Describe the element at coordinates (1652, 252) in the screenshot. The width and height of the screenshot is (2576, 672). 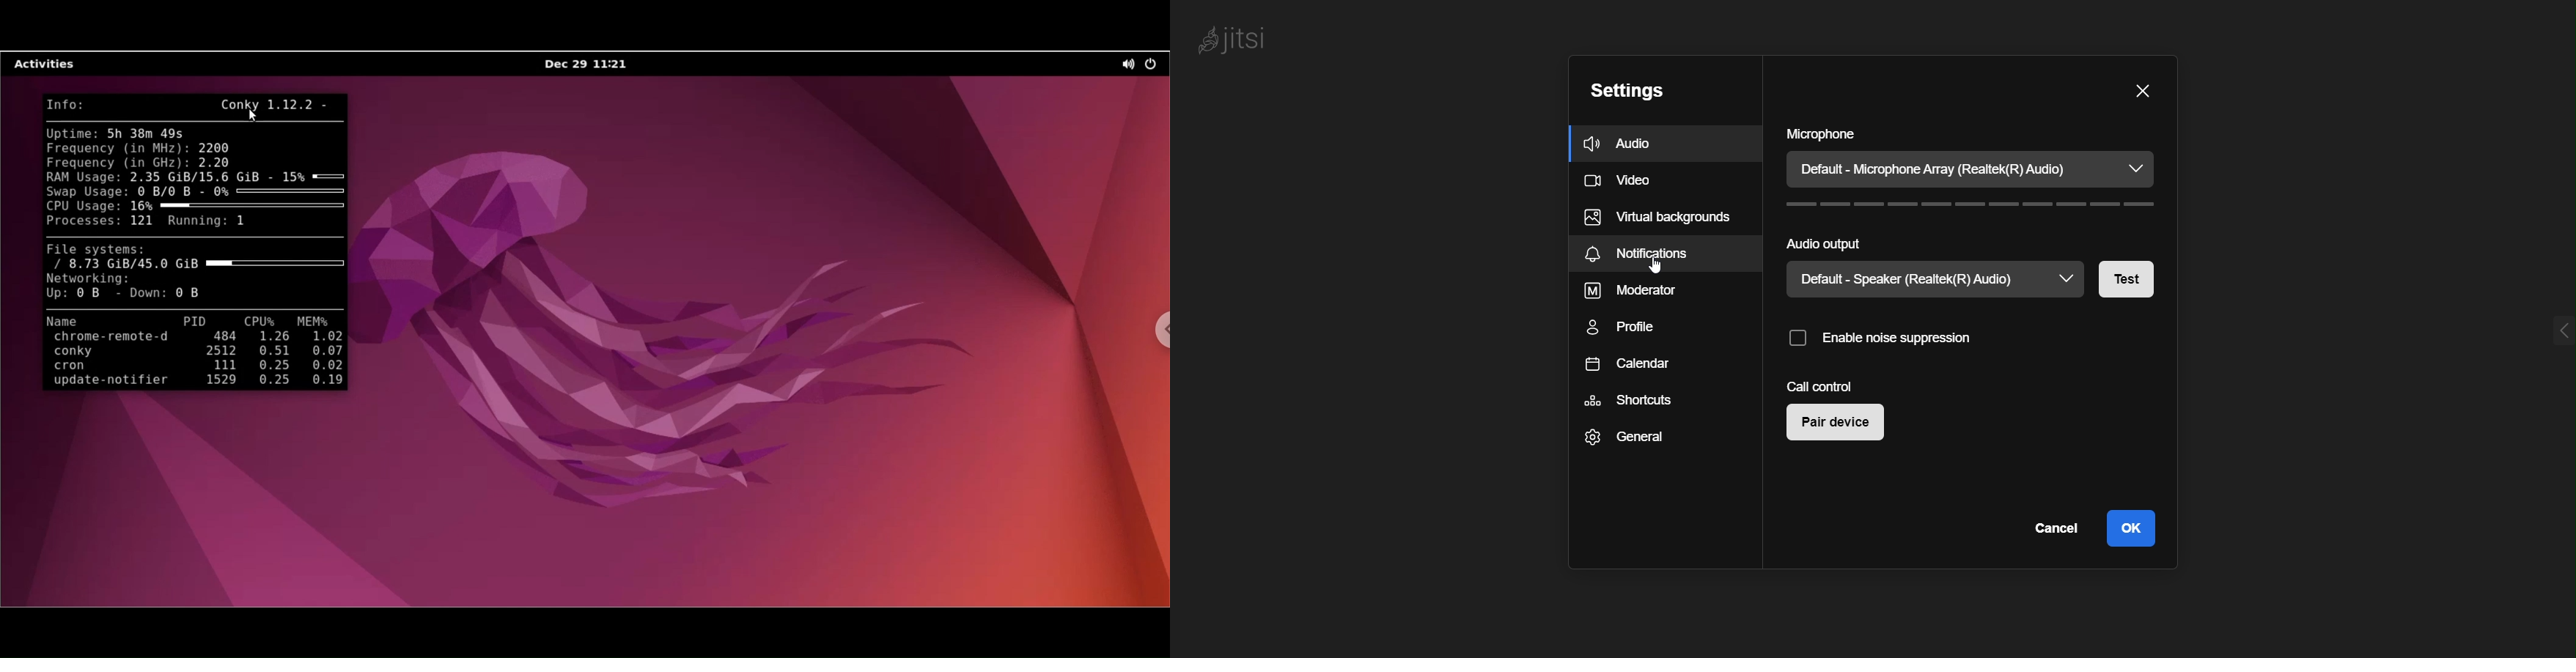
I see `notification` at that location.